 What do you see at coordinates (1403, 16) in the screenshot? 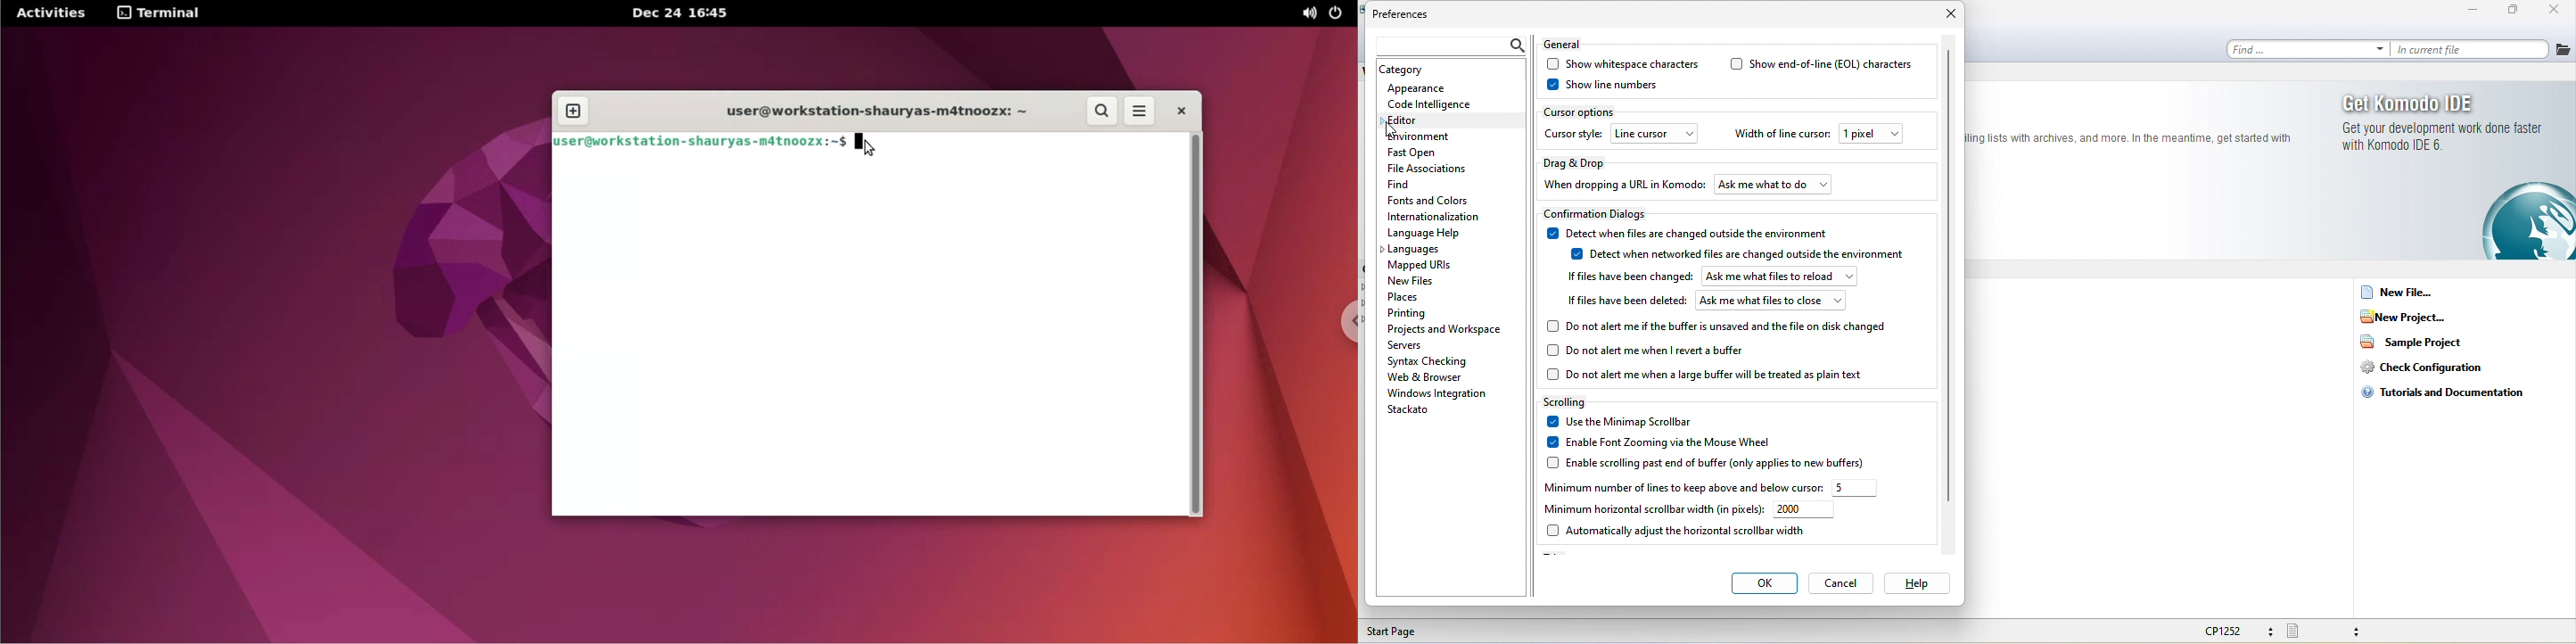
I see `preferences` at bounding box center [1403, 16].